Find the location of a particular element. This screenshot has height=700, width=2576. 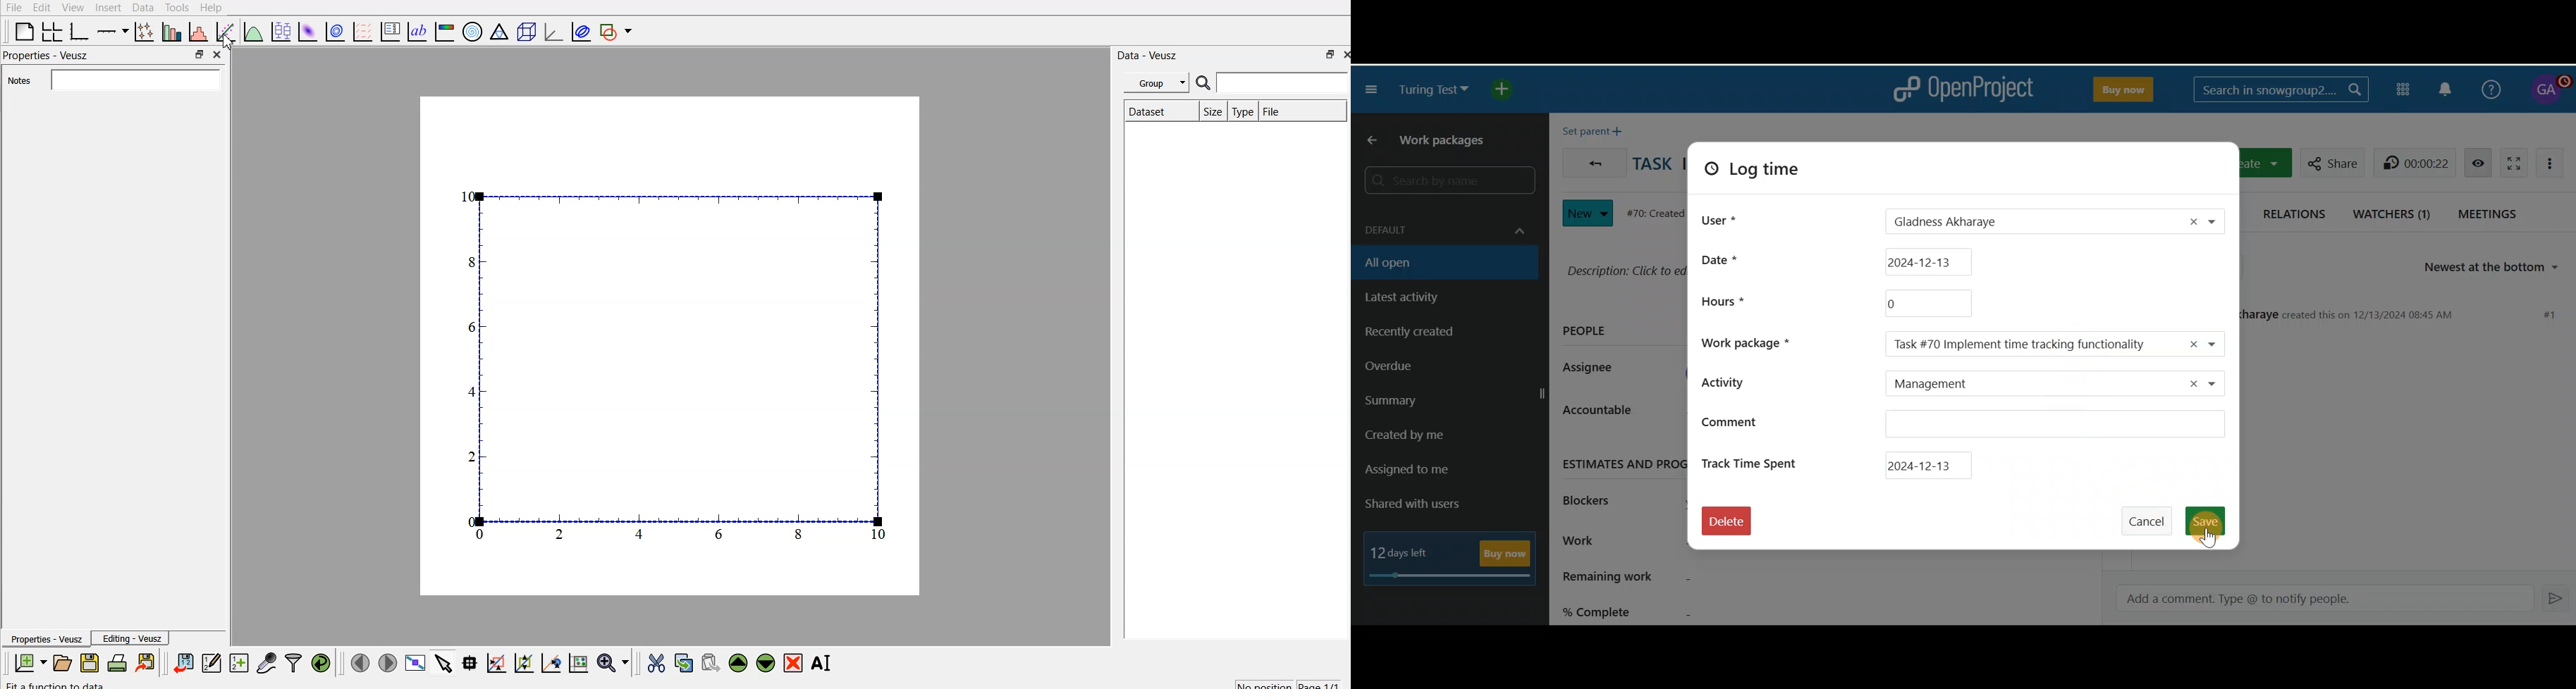

Work package drop down is located at coordinates (2220, 343).